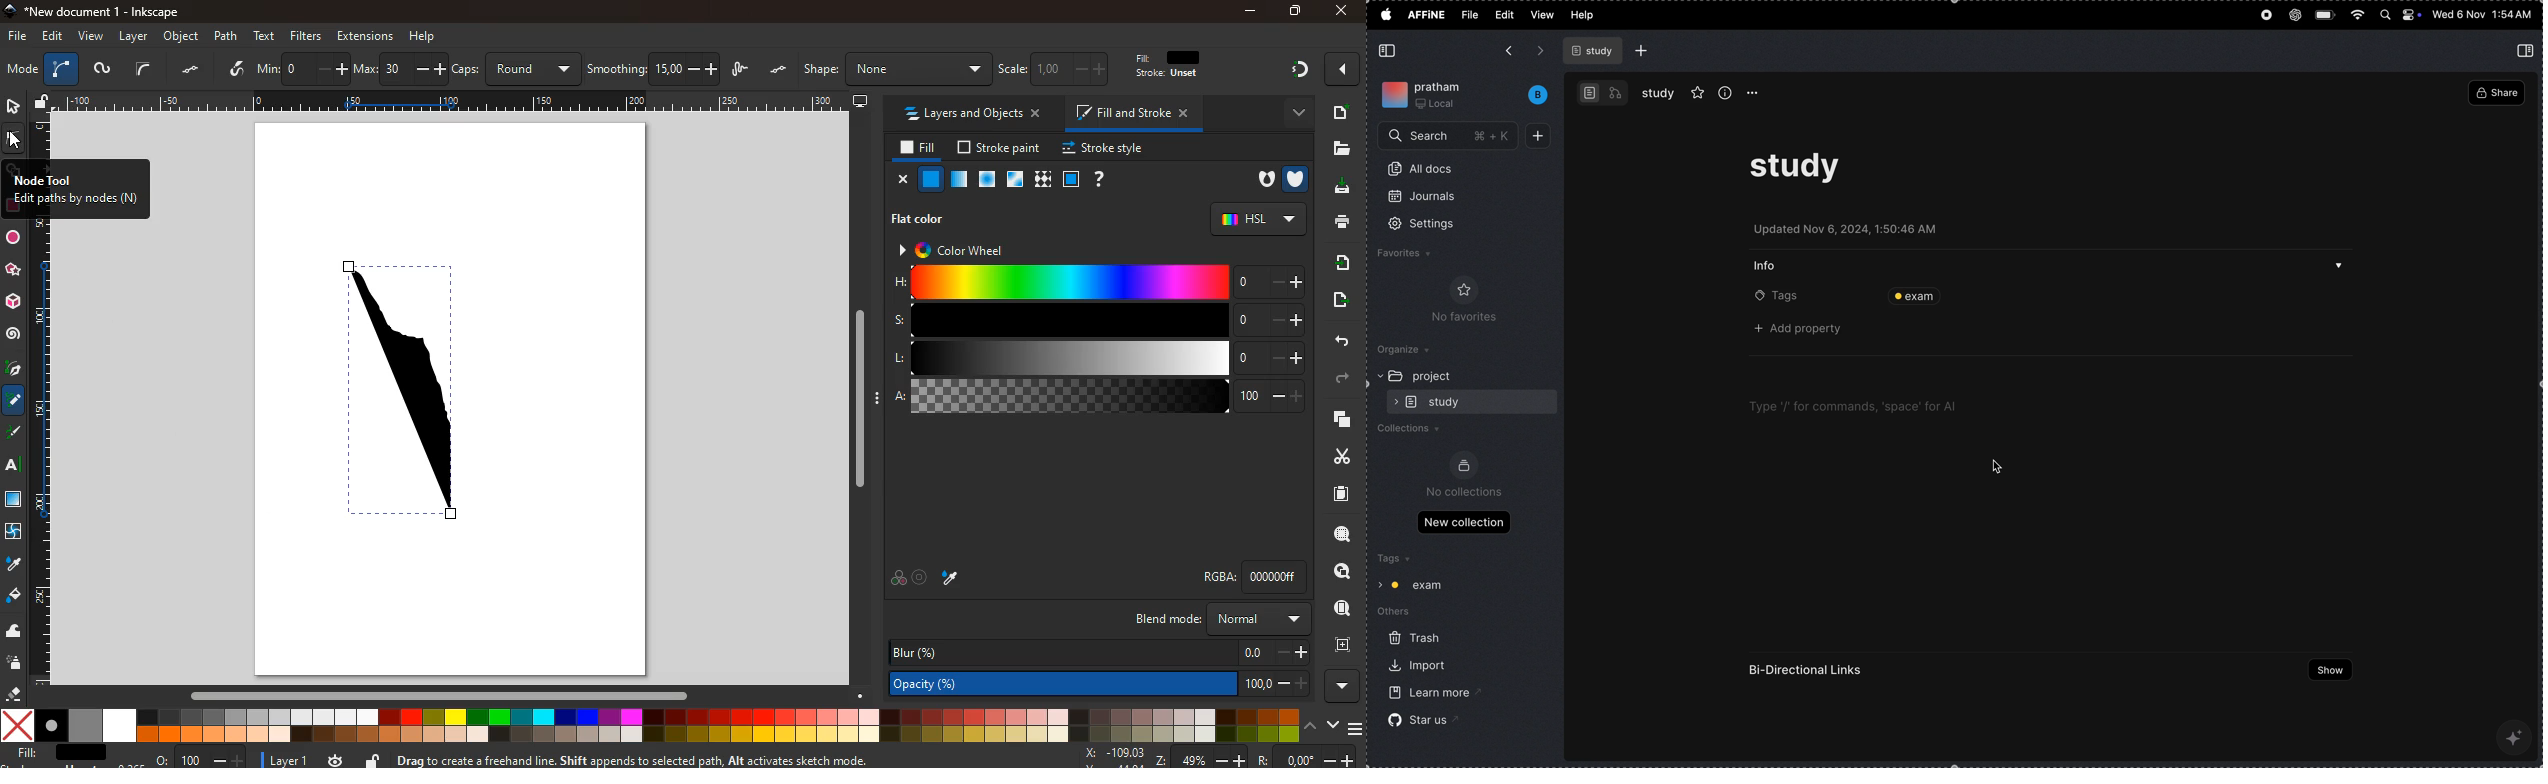  What do you see at coordinates (1017, 180) in the screenshot?
I see `glass` at bounding box center [1017, 180].